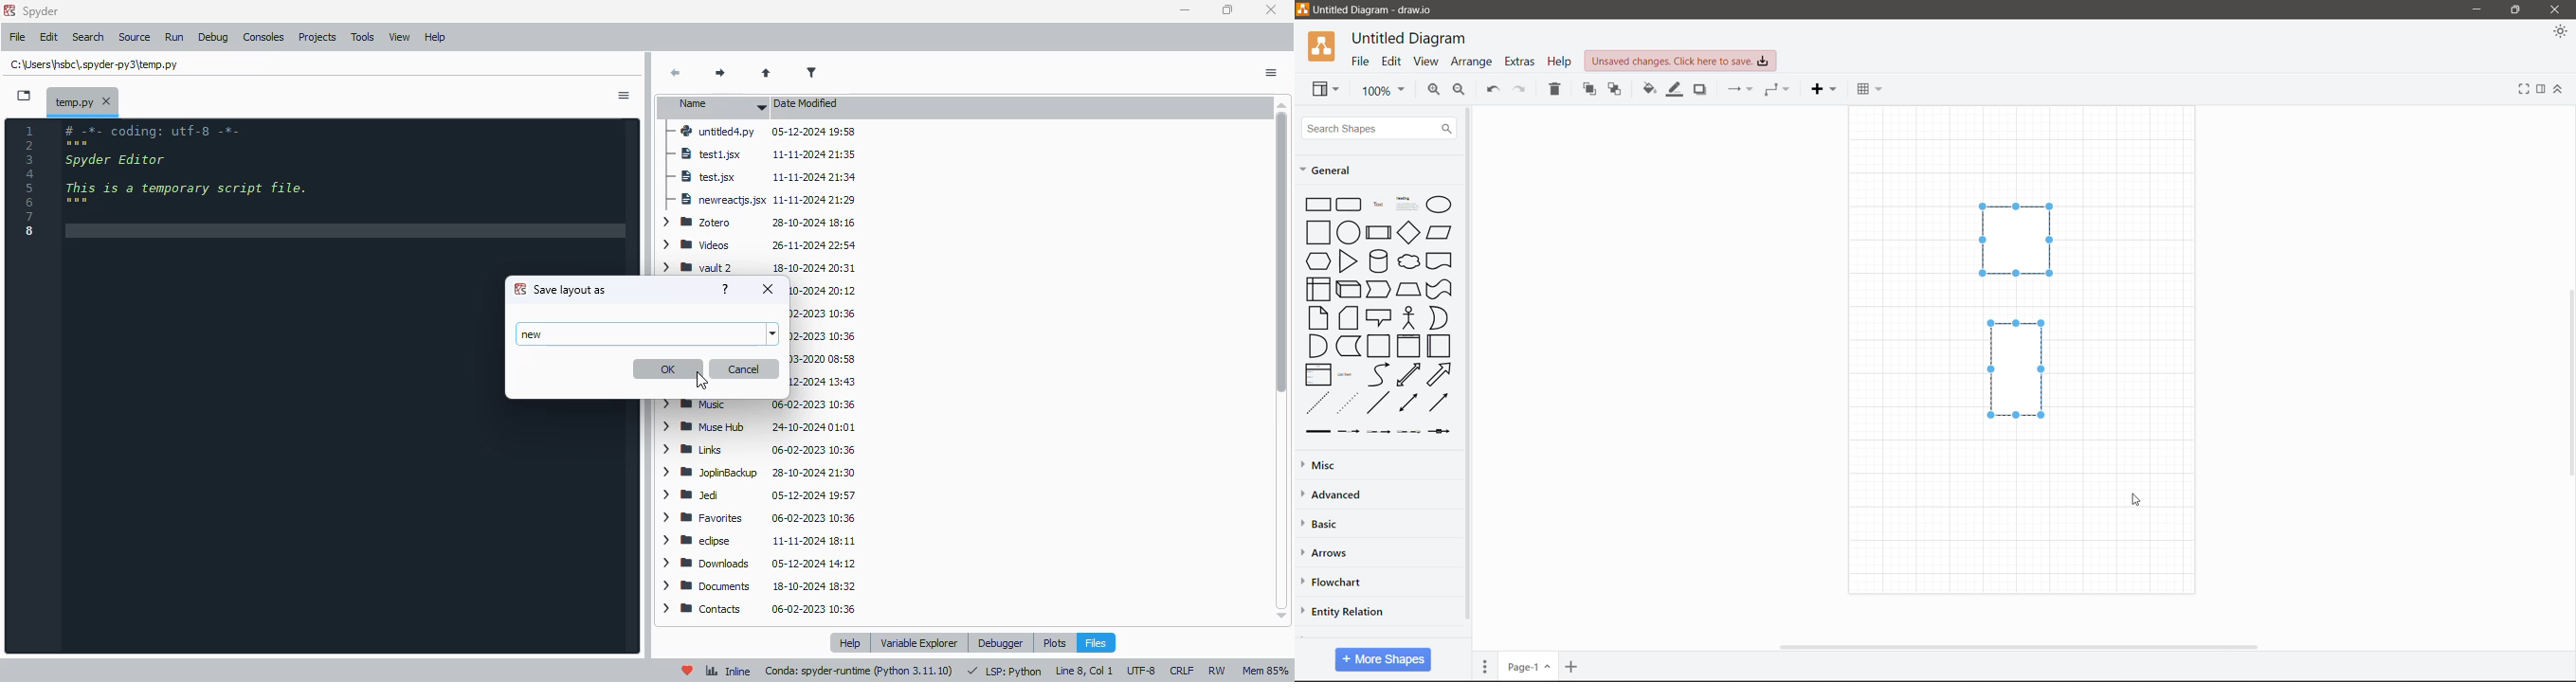 This screenshot has height=700, width=2576. What do you see at coordinates (1141, 672) in the screenshot?
I see `UTF-8` at bounding box center [1141, 672].